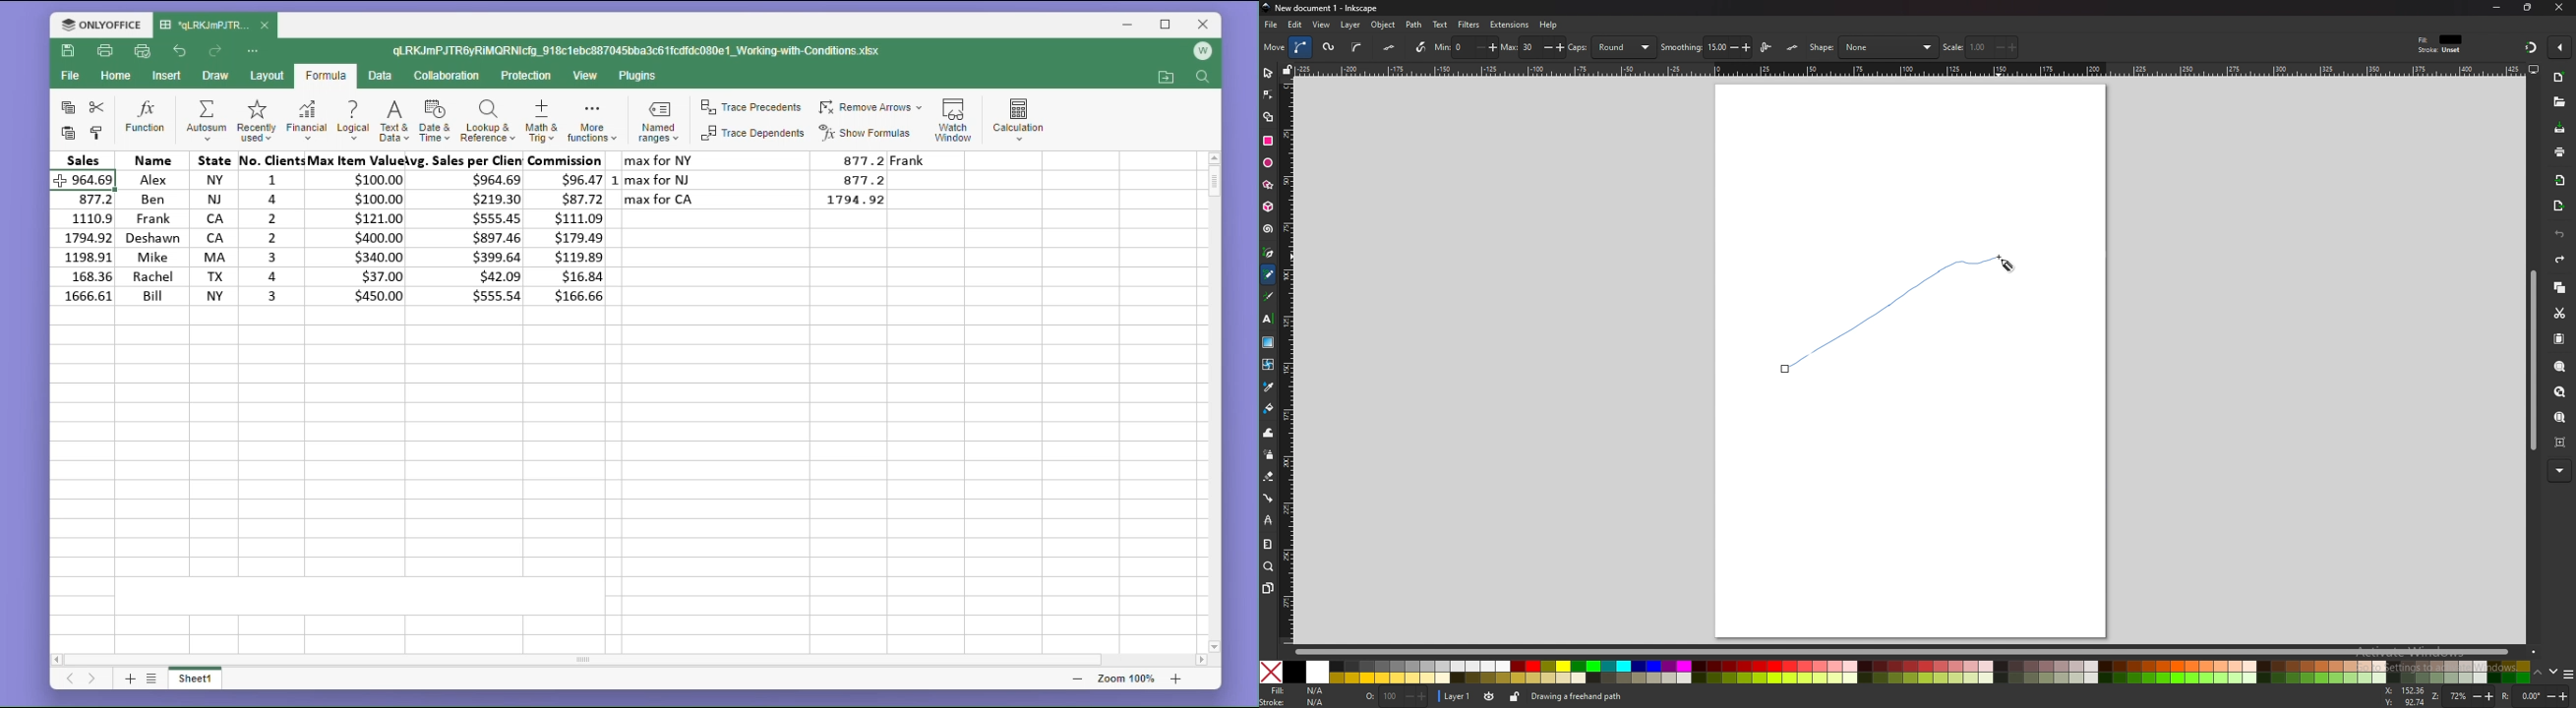  I want to click on selector, so click(1268, 72).